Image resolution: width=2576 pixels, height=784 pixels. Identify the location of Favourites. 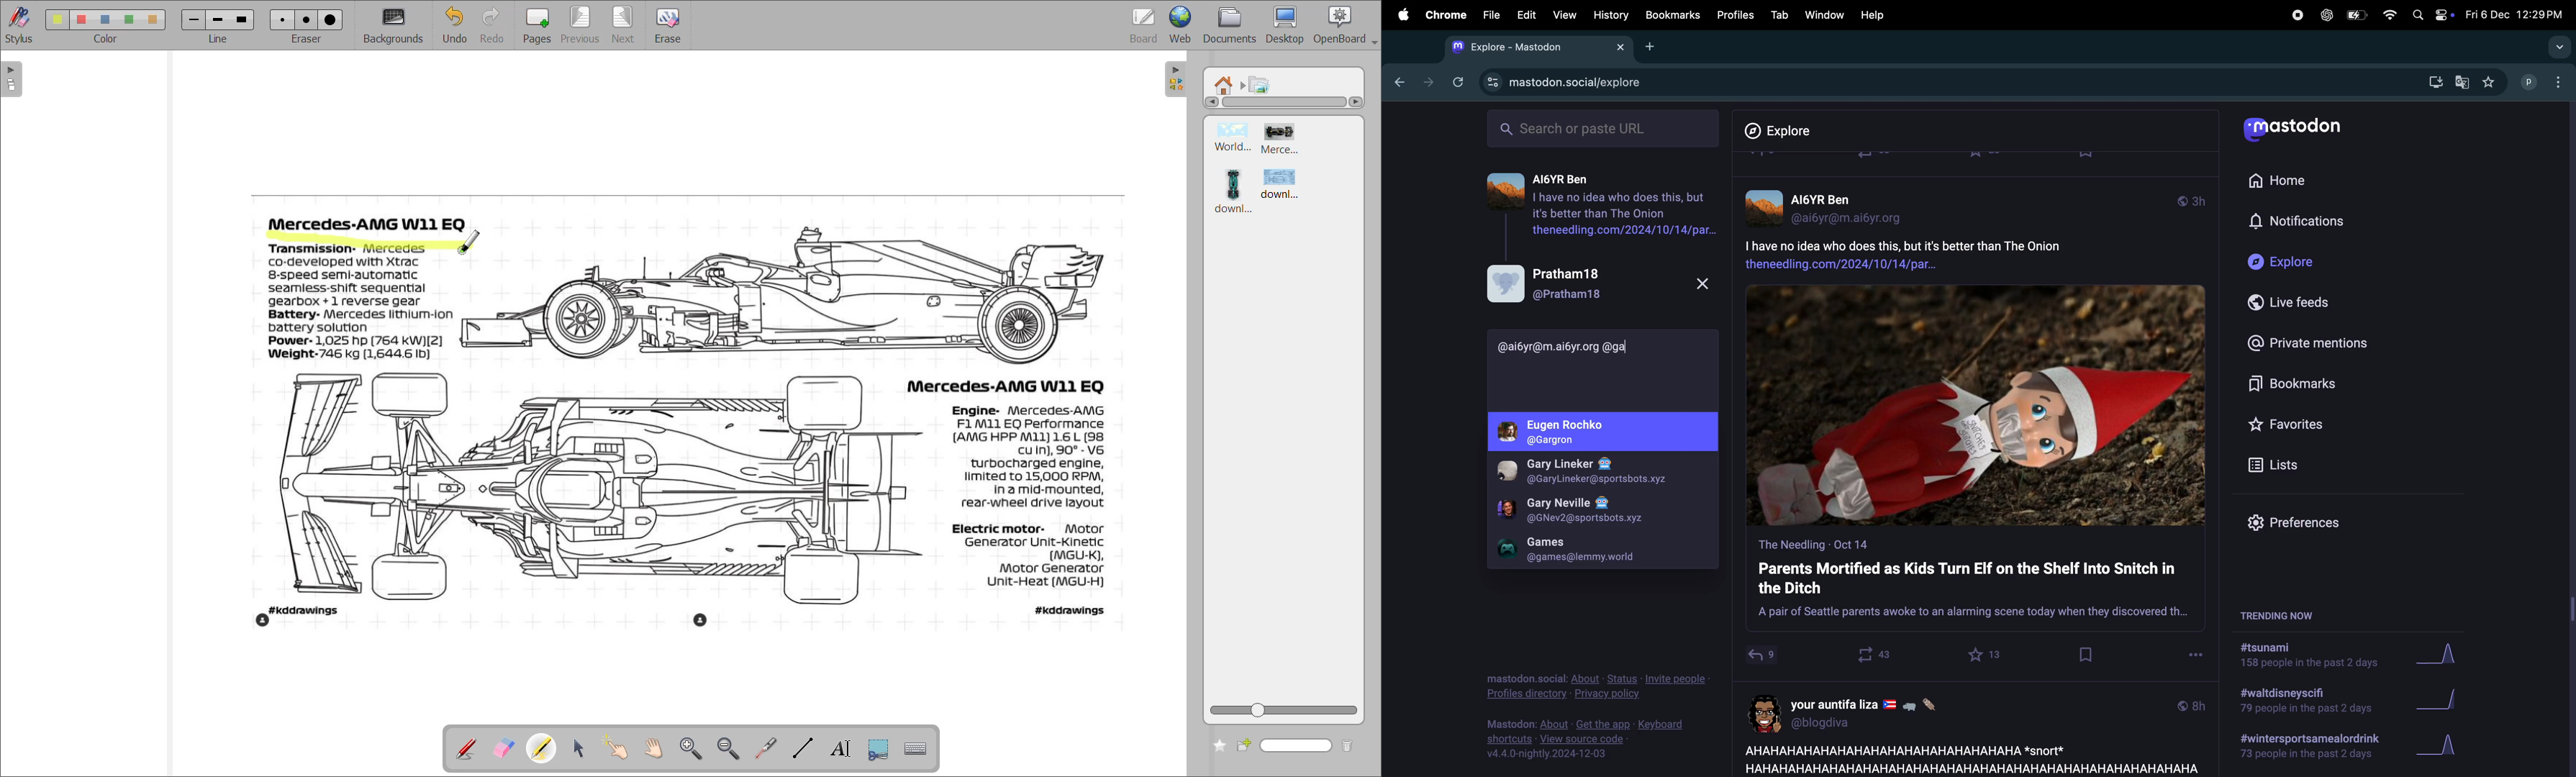
(2289, 423).